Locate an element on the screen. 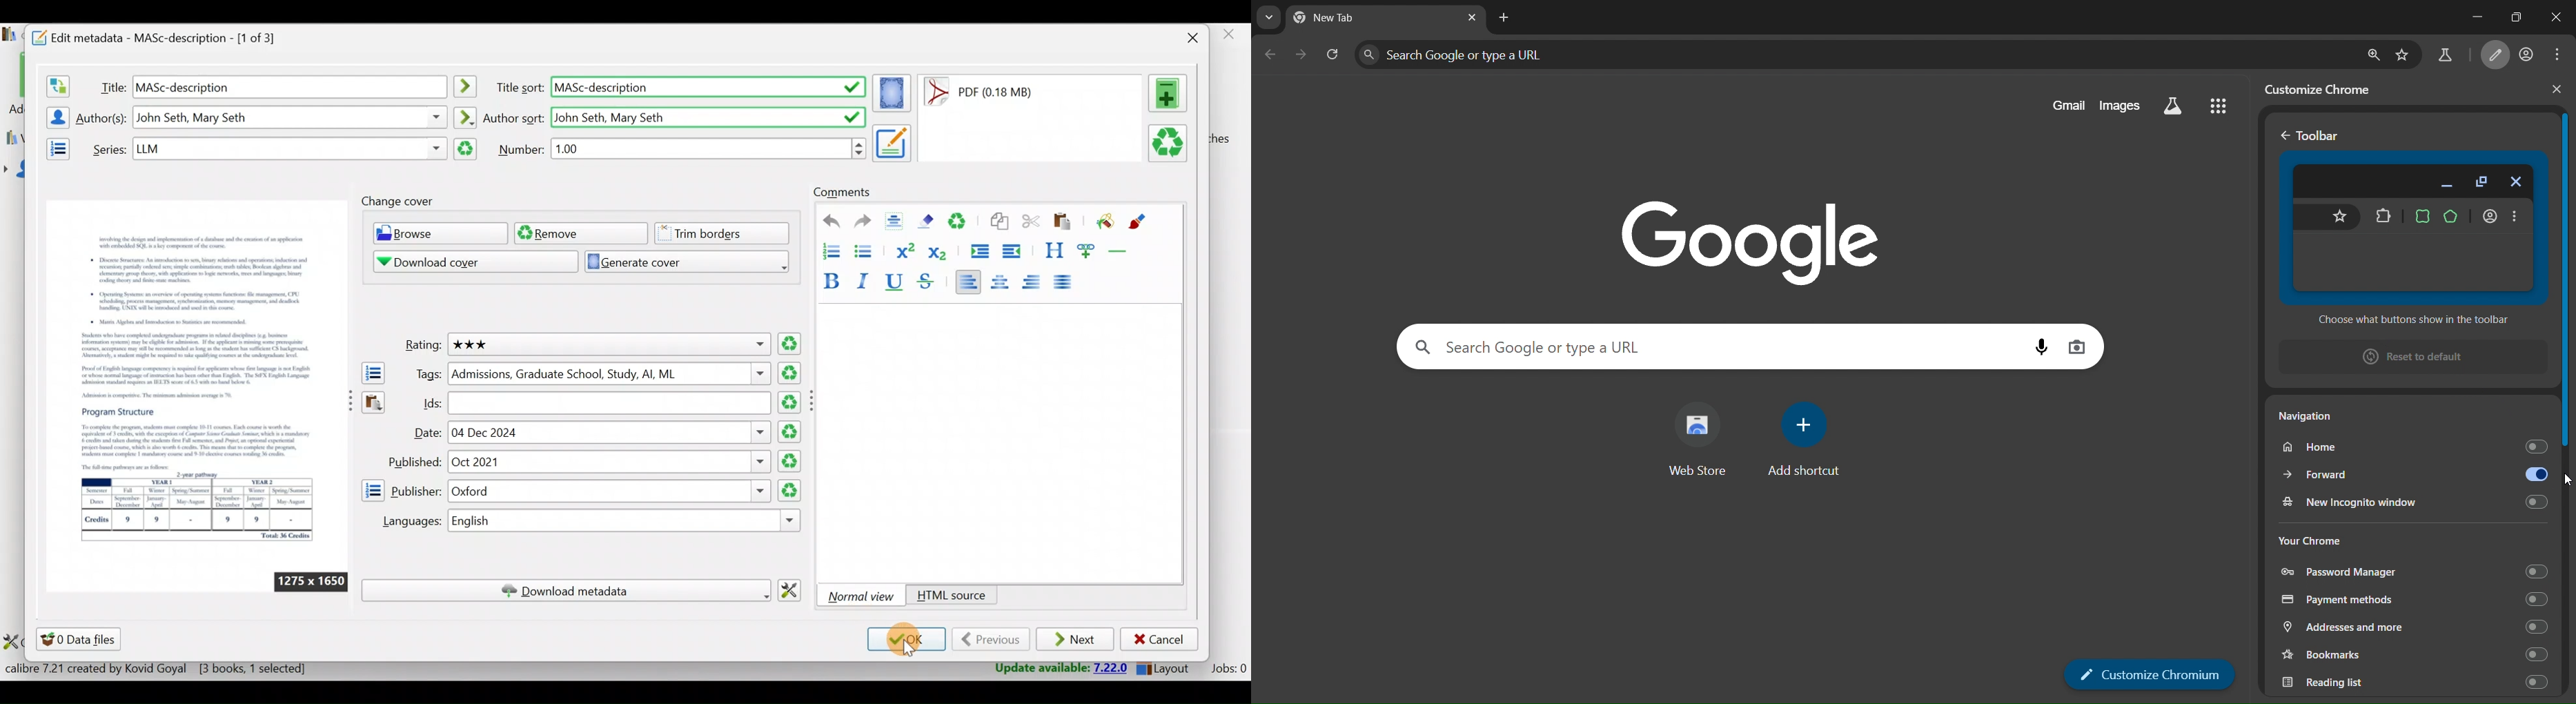 This screenshot has height=728, width=2576. Underline is located at coordinates (898, 283).